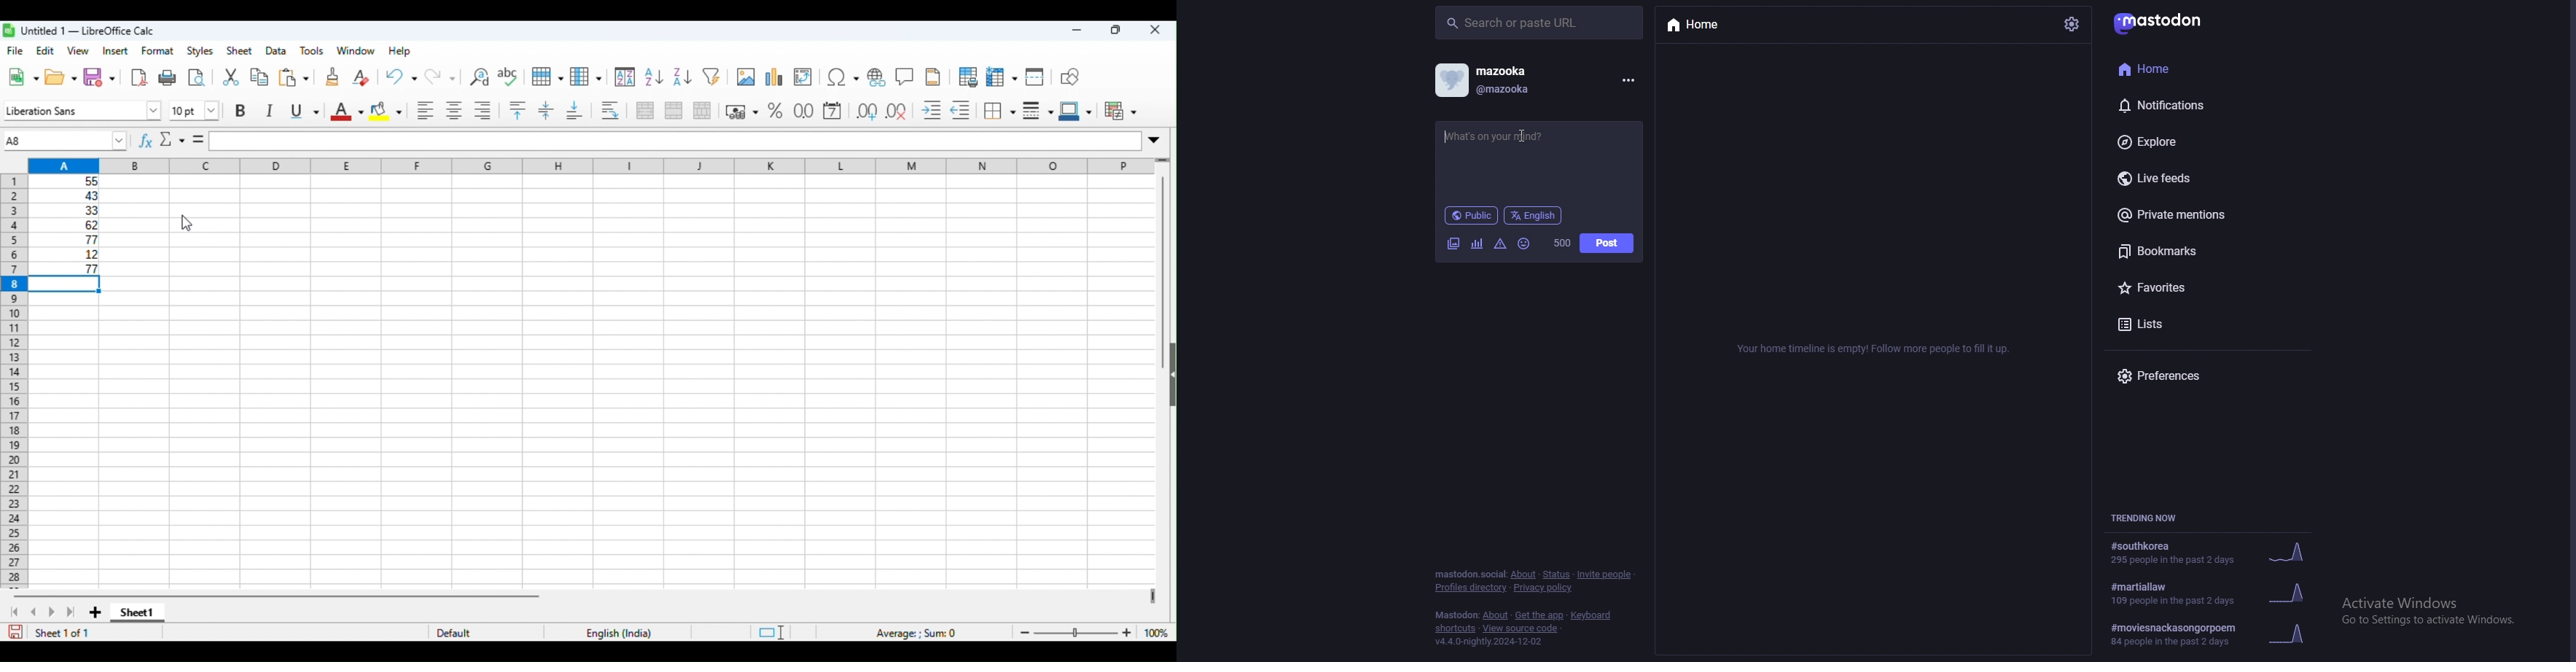  Describe the element at coordinates (1151, 596) in the screenshot. I see `drag to view next columns` at that location.